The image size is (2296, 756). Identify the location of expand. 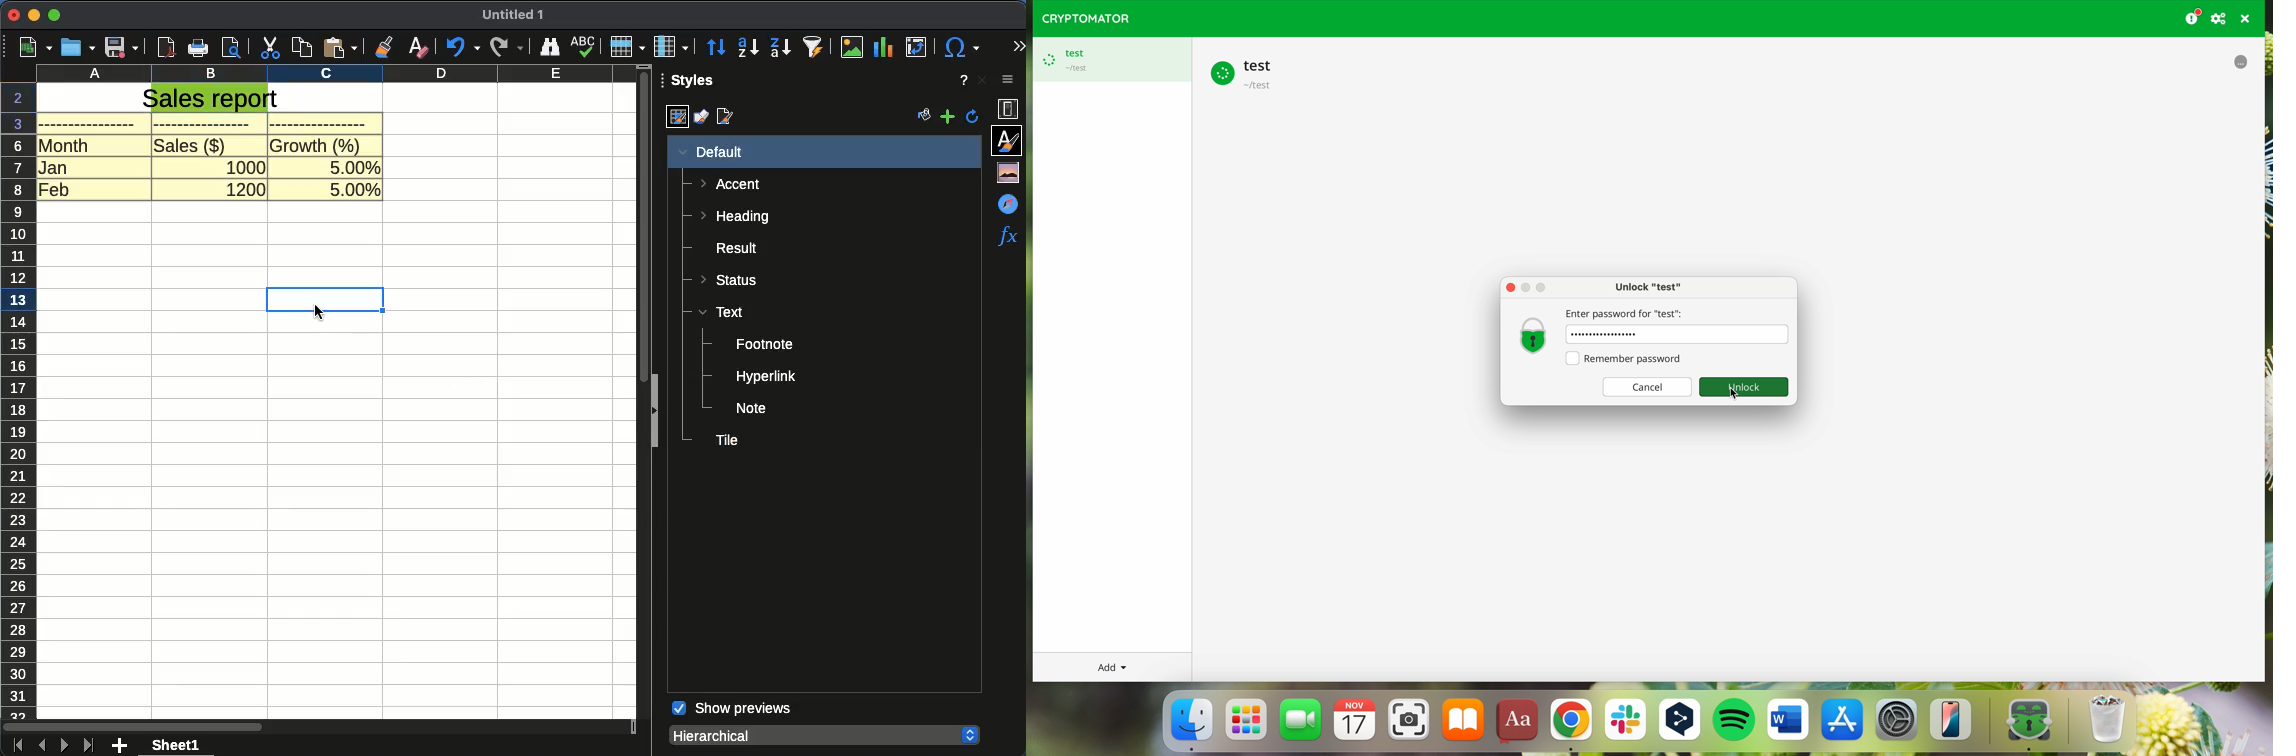
(651, 413).